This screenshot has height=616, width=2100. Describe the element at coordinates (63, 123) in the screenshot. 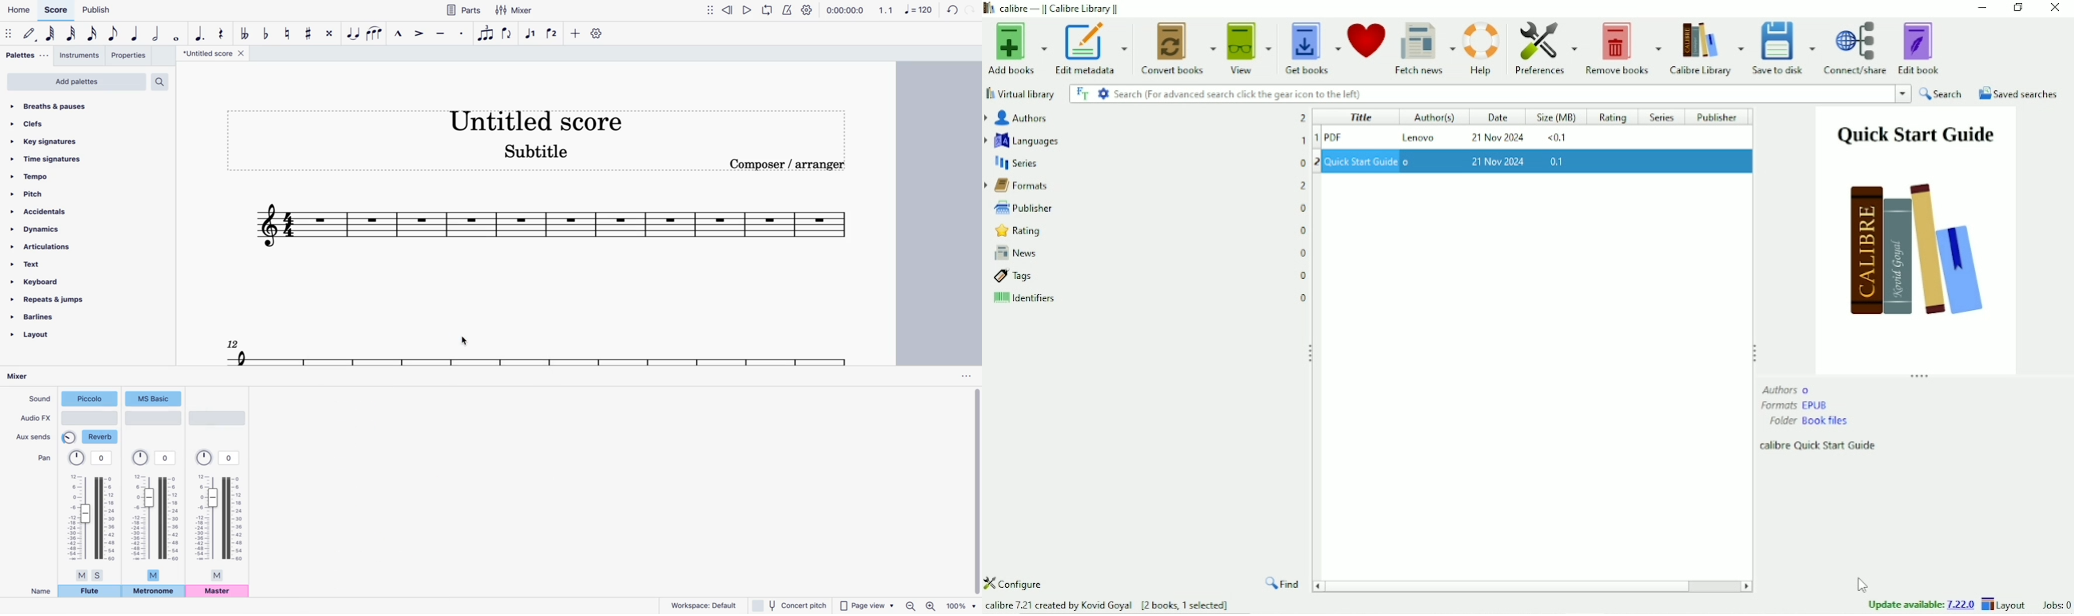

I see `clefs` at that location.